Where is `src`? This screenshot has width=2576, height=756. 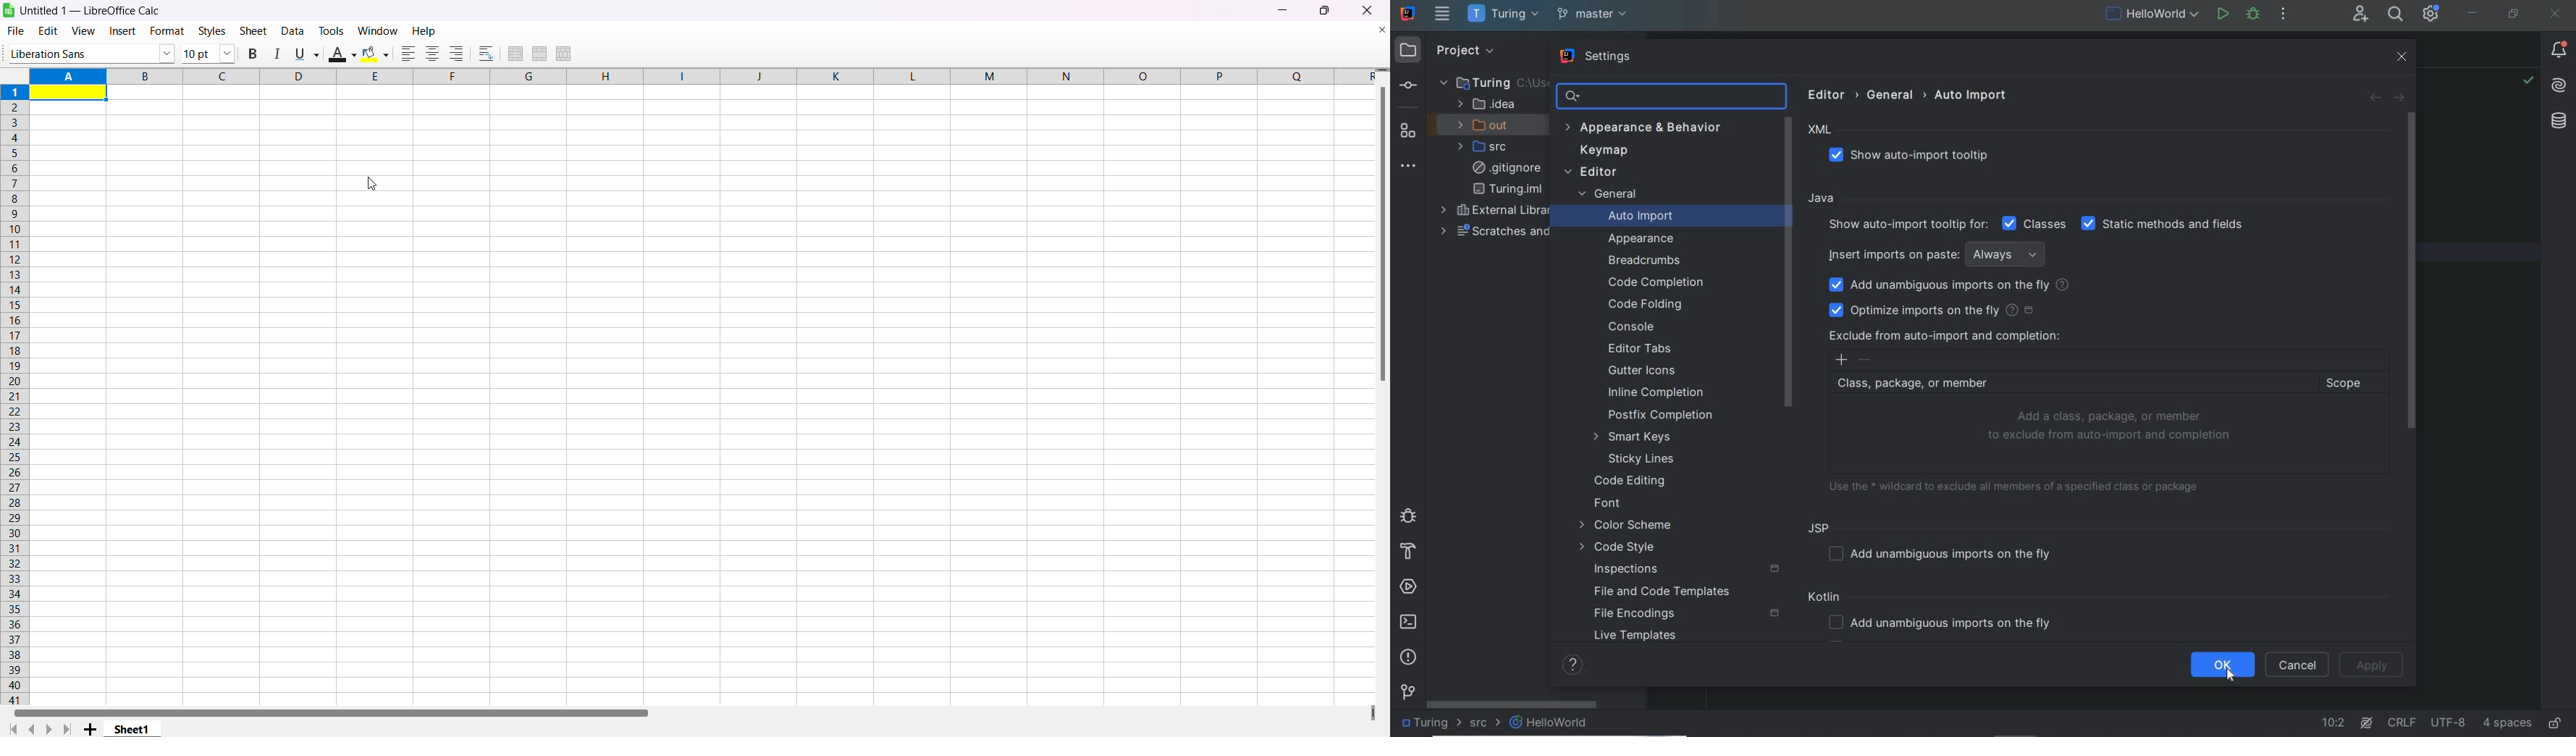 src is located at coordinates (1488, 147).